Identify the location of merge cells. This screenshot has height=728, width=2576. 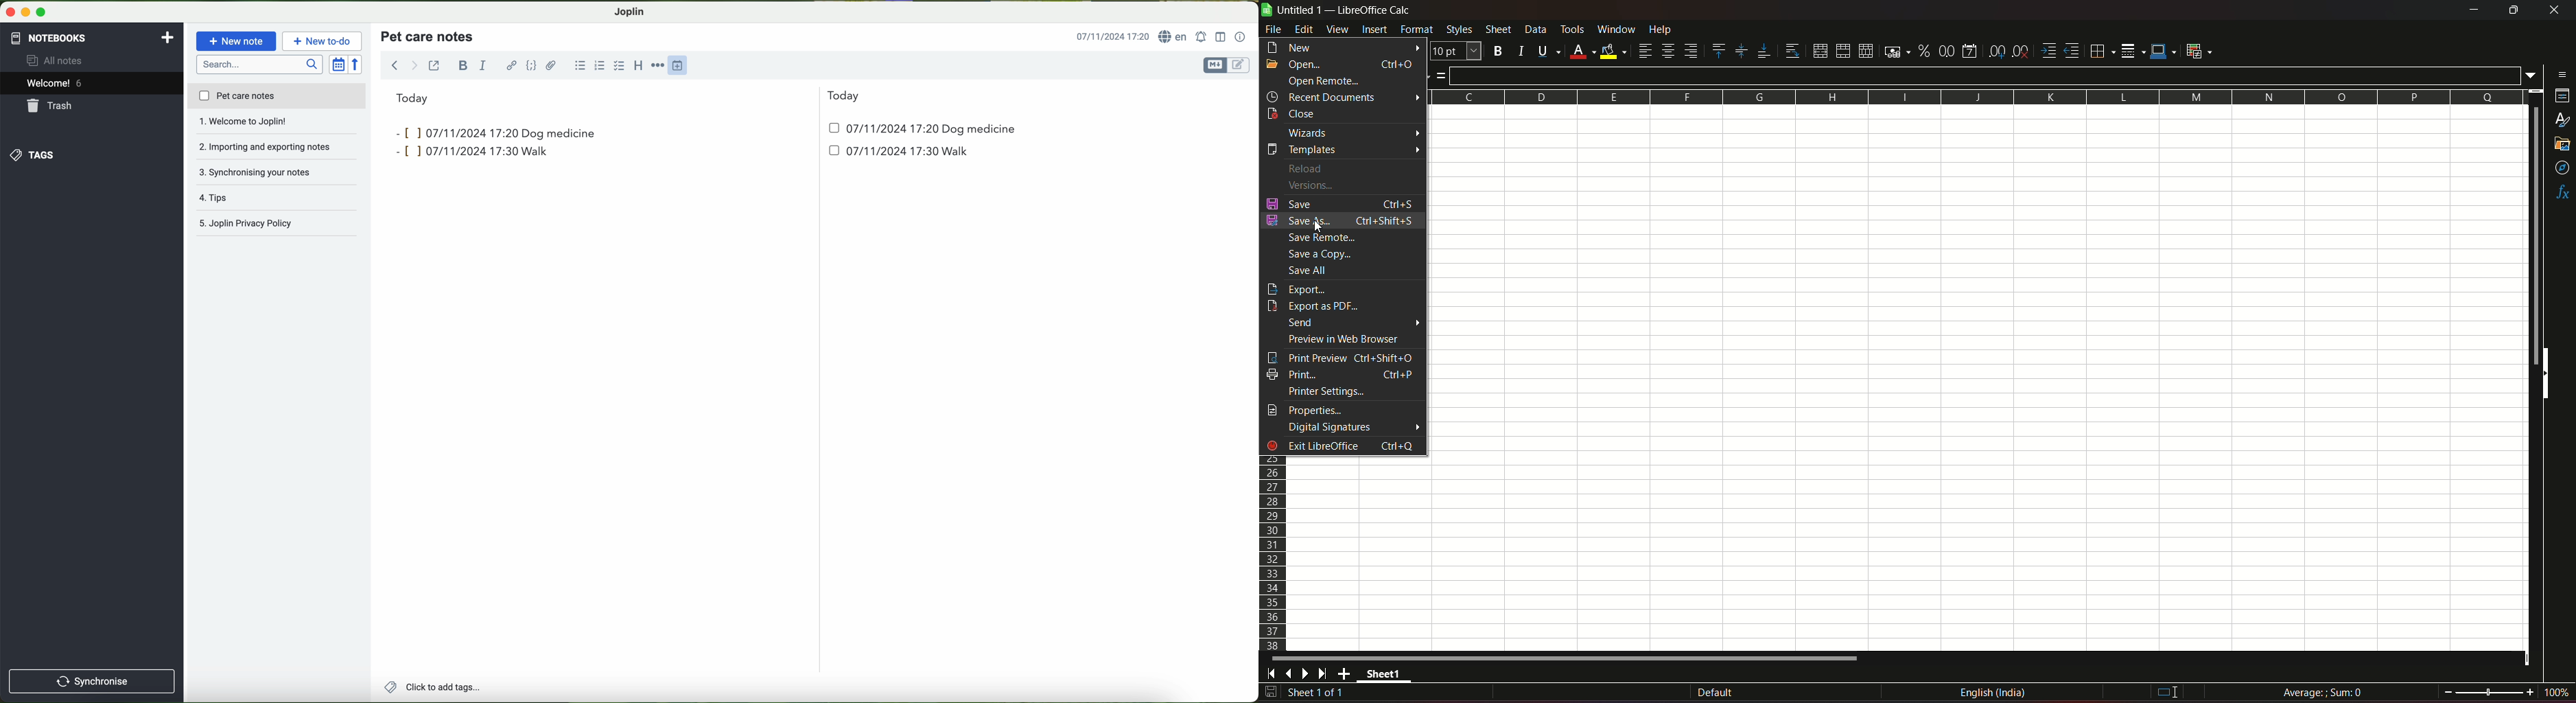
(1843, 49).